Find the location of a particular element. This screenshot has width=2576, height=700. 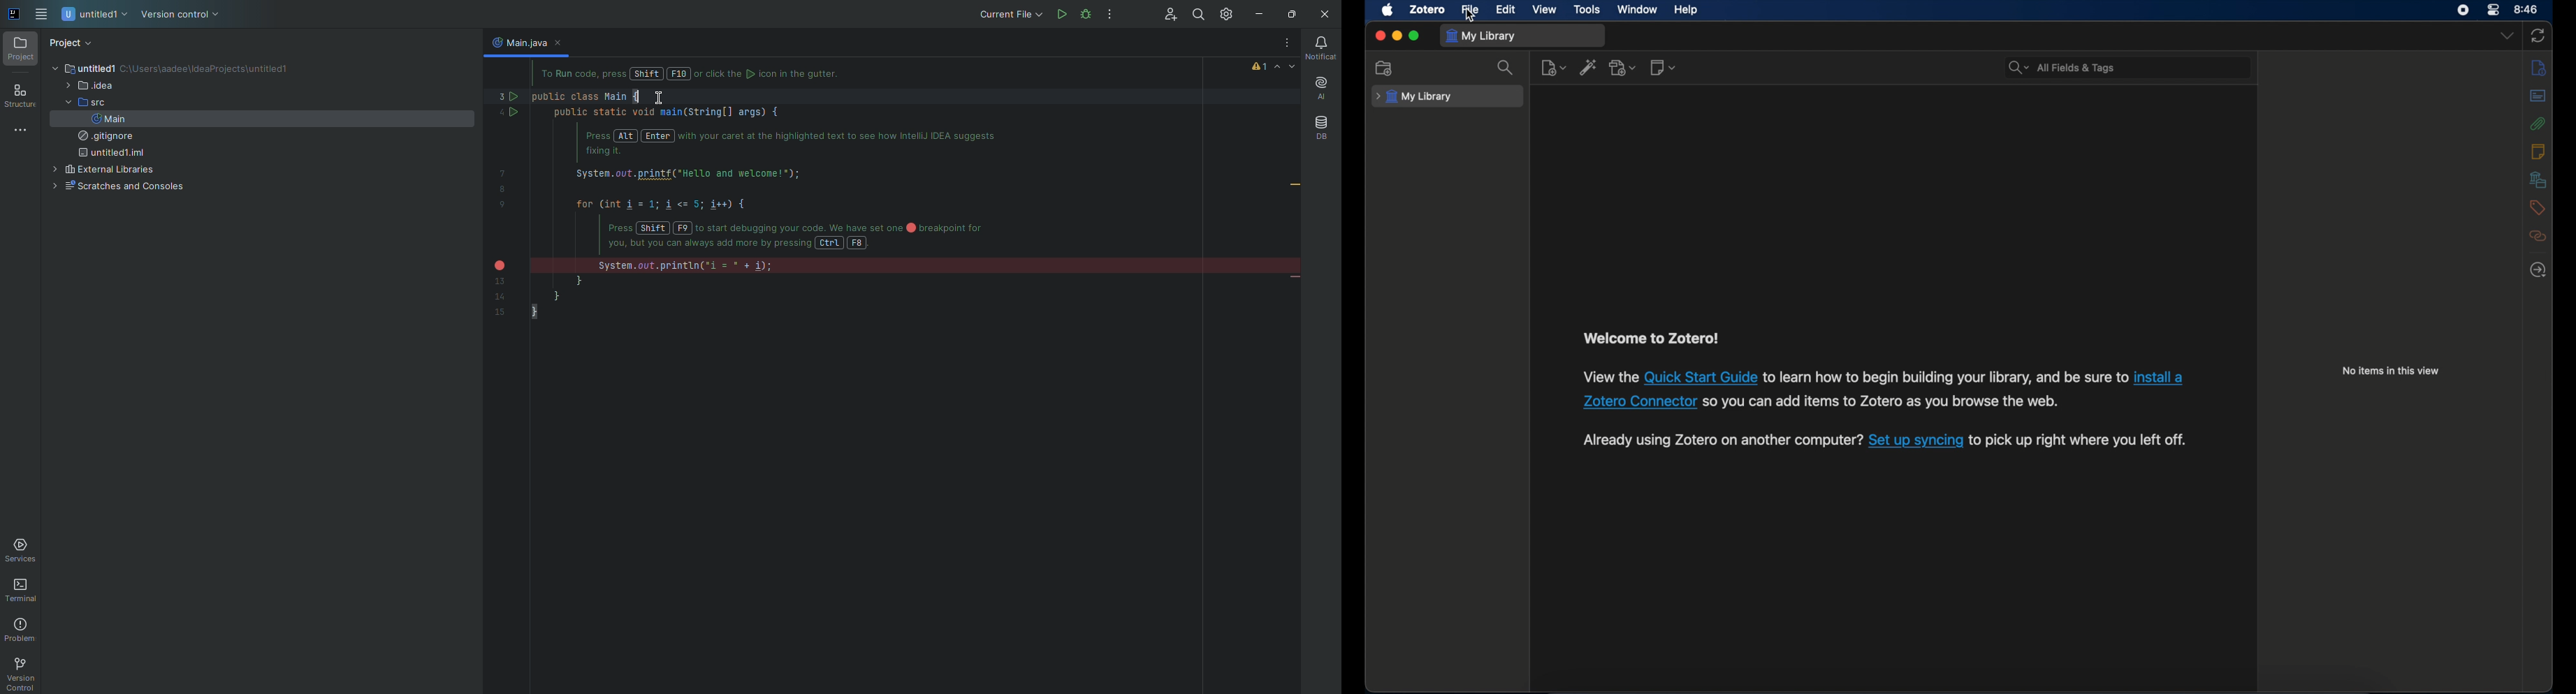

View the Quick Start Guide to learn how to begin building your library, and be sure to install a
Zotero Connector so you can add items to Zotero as you browse the web. is located at coordinates (1883, 403).